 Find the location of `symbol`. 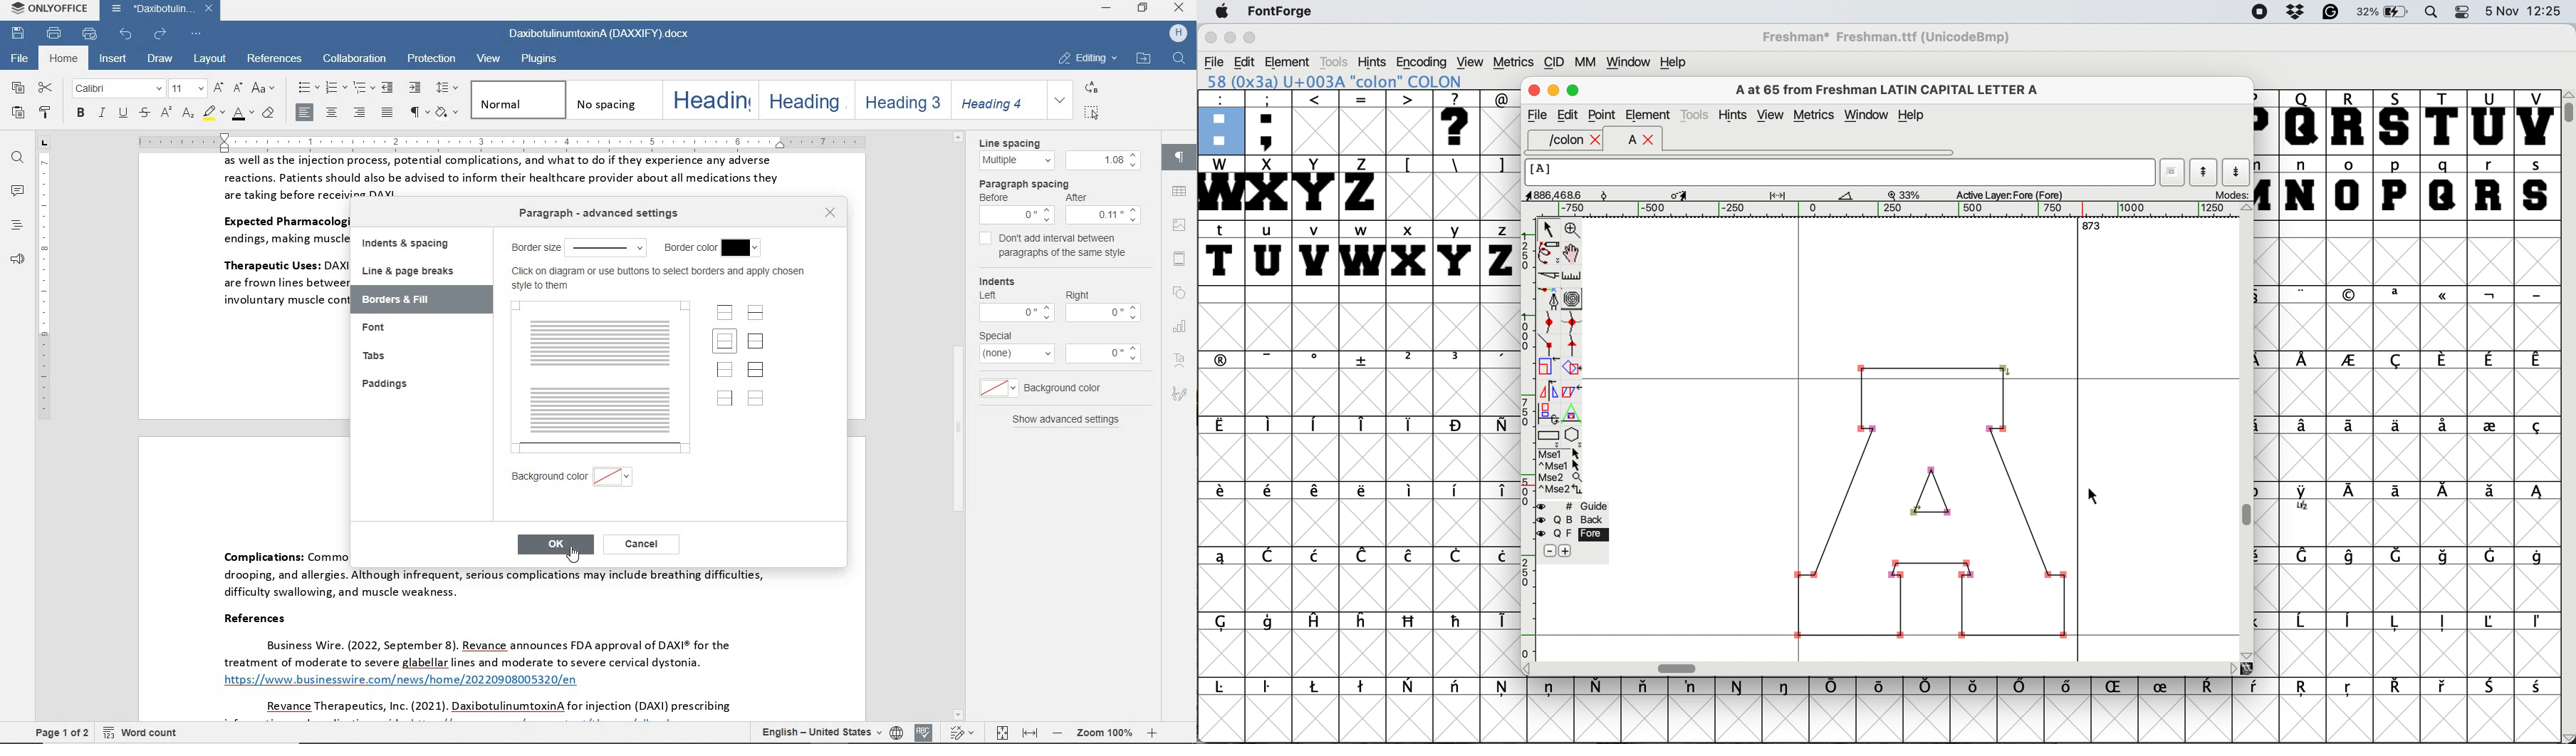

symbol is located at coordinates (1693, 686).